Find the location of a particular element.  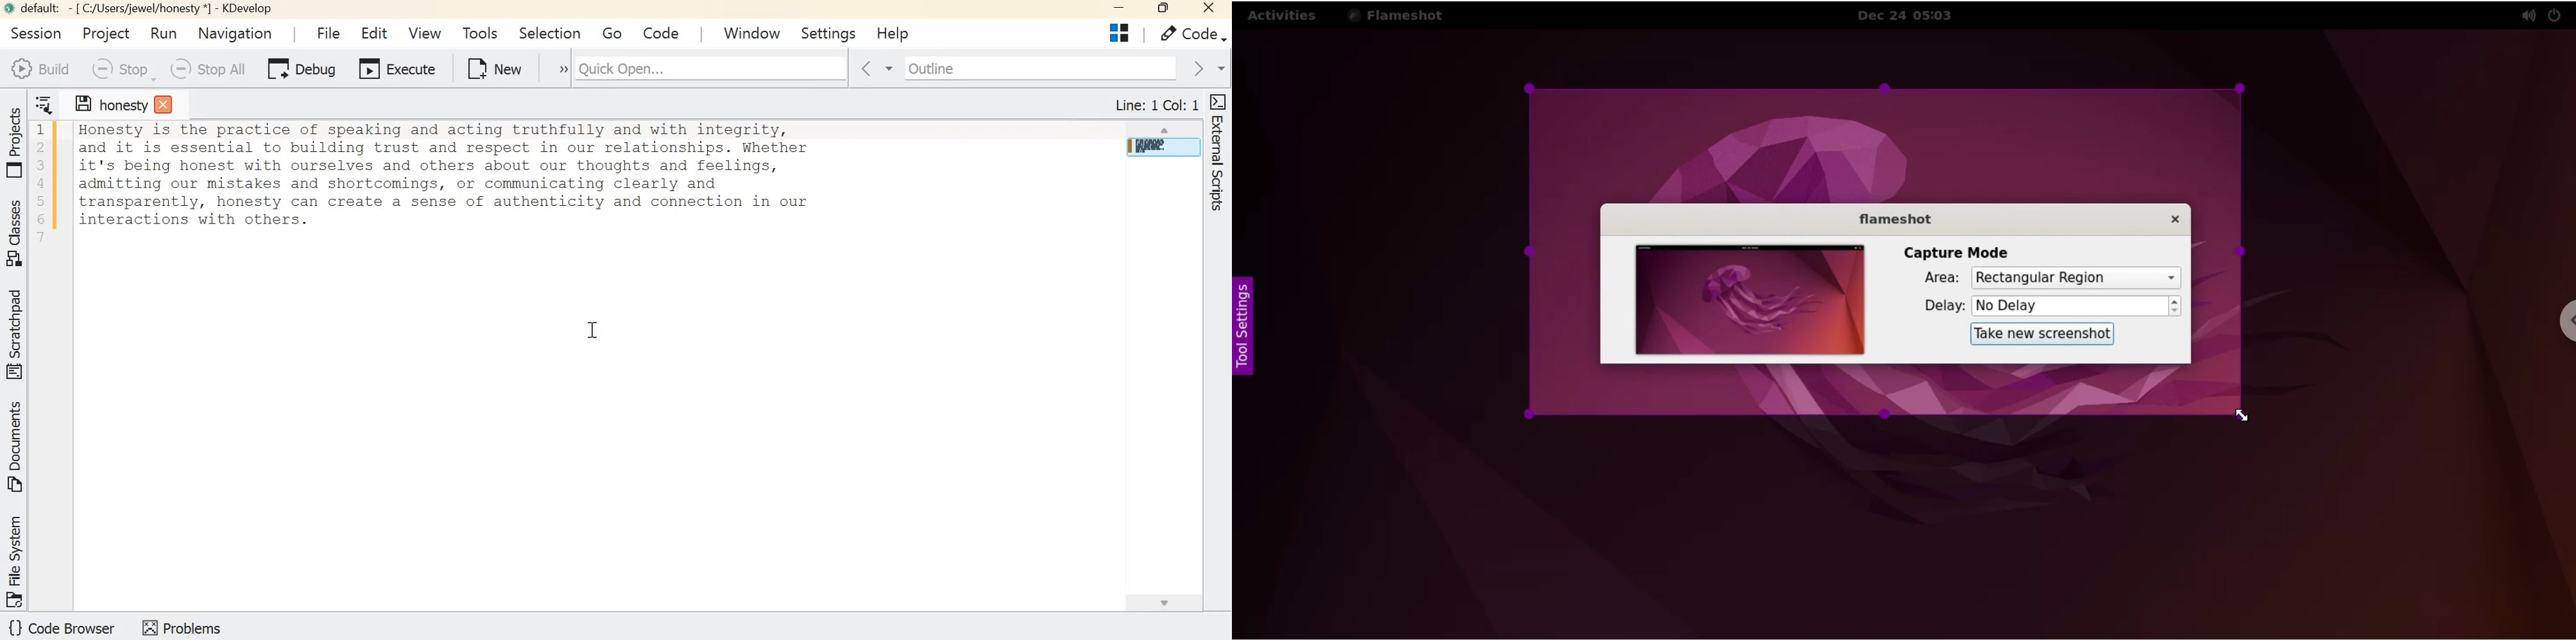

cursor  is located at coordinates (2240, 414).